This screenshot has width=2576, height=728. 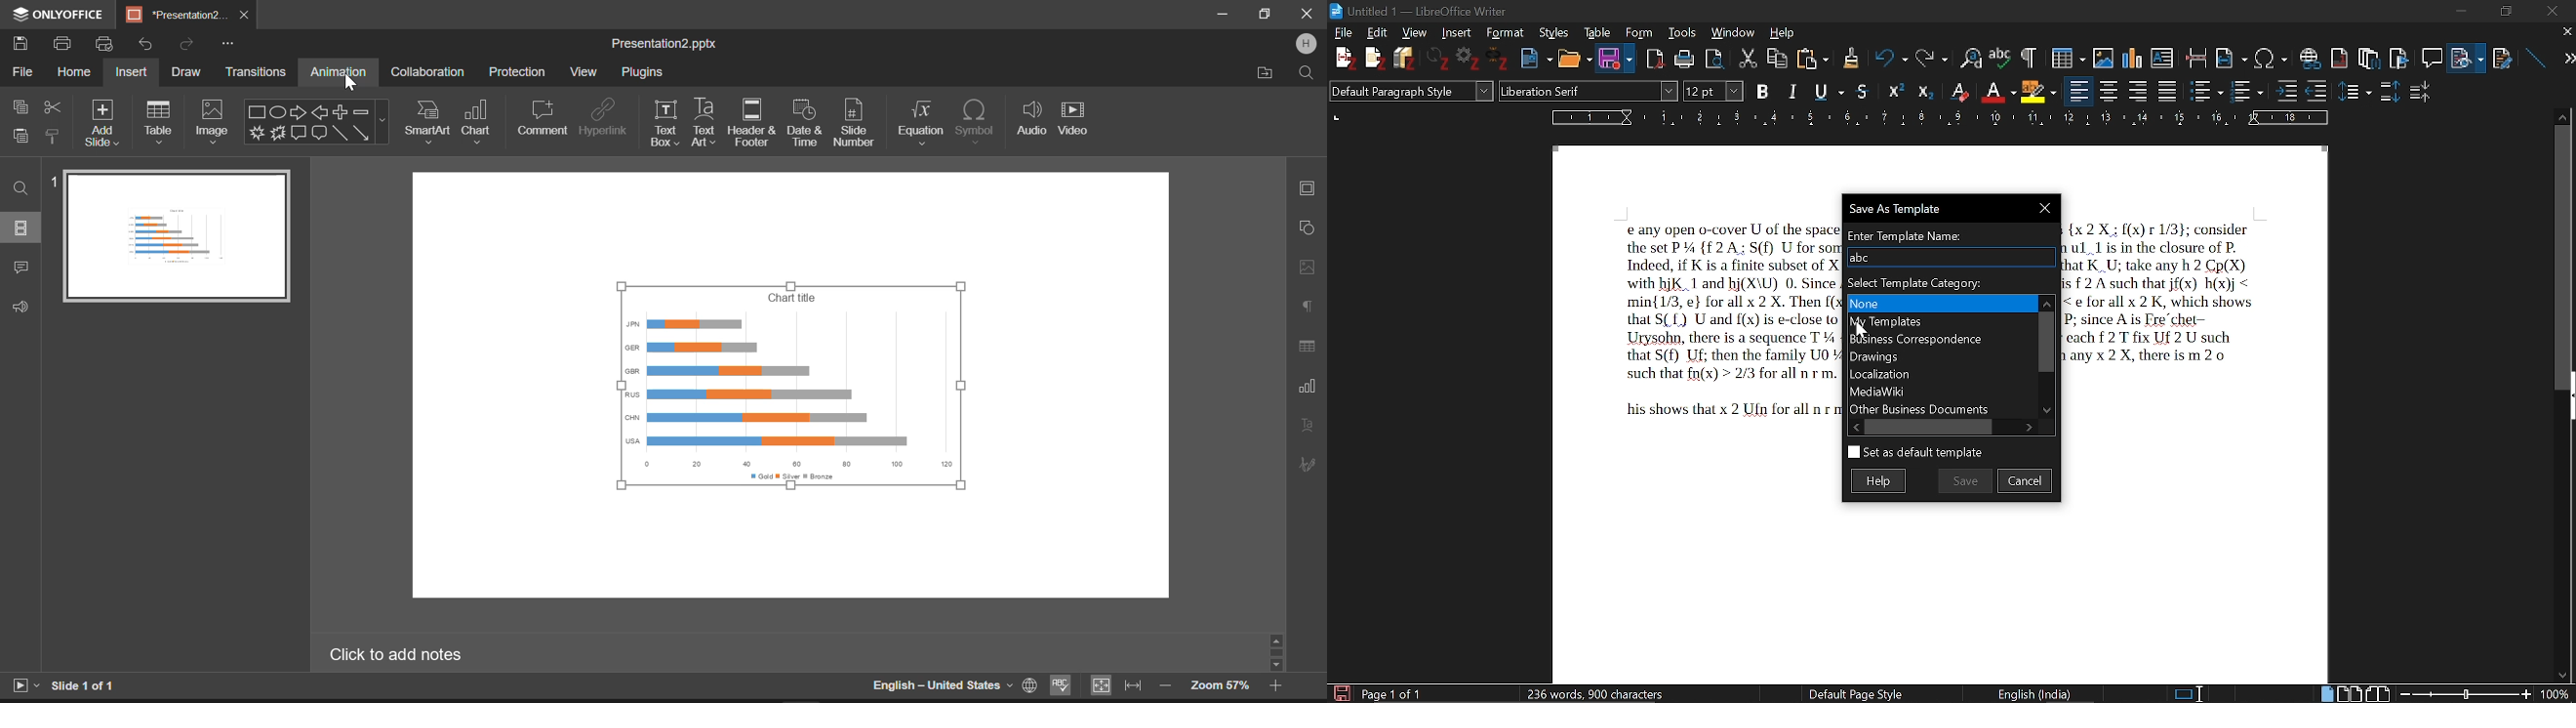 What do you see at coordinates (2046, 301) in the screenshot?
I see `Move up` at bounding box center [2046, 301].